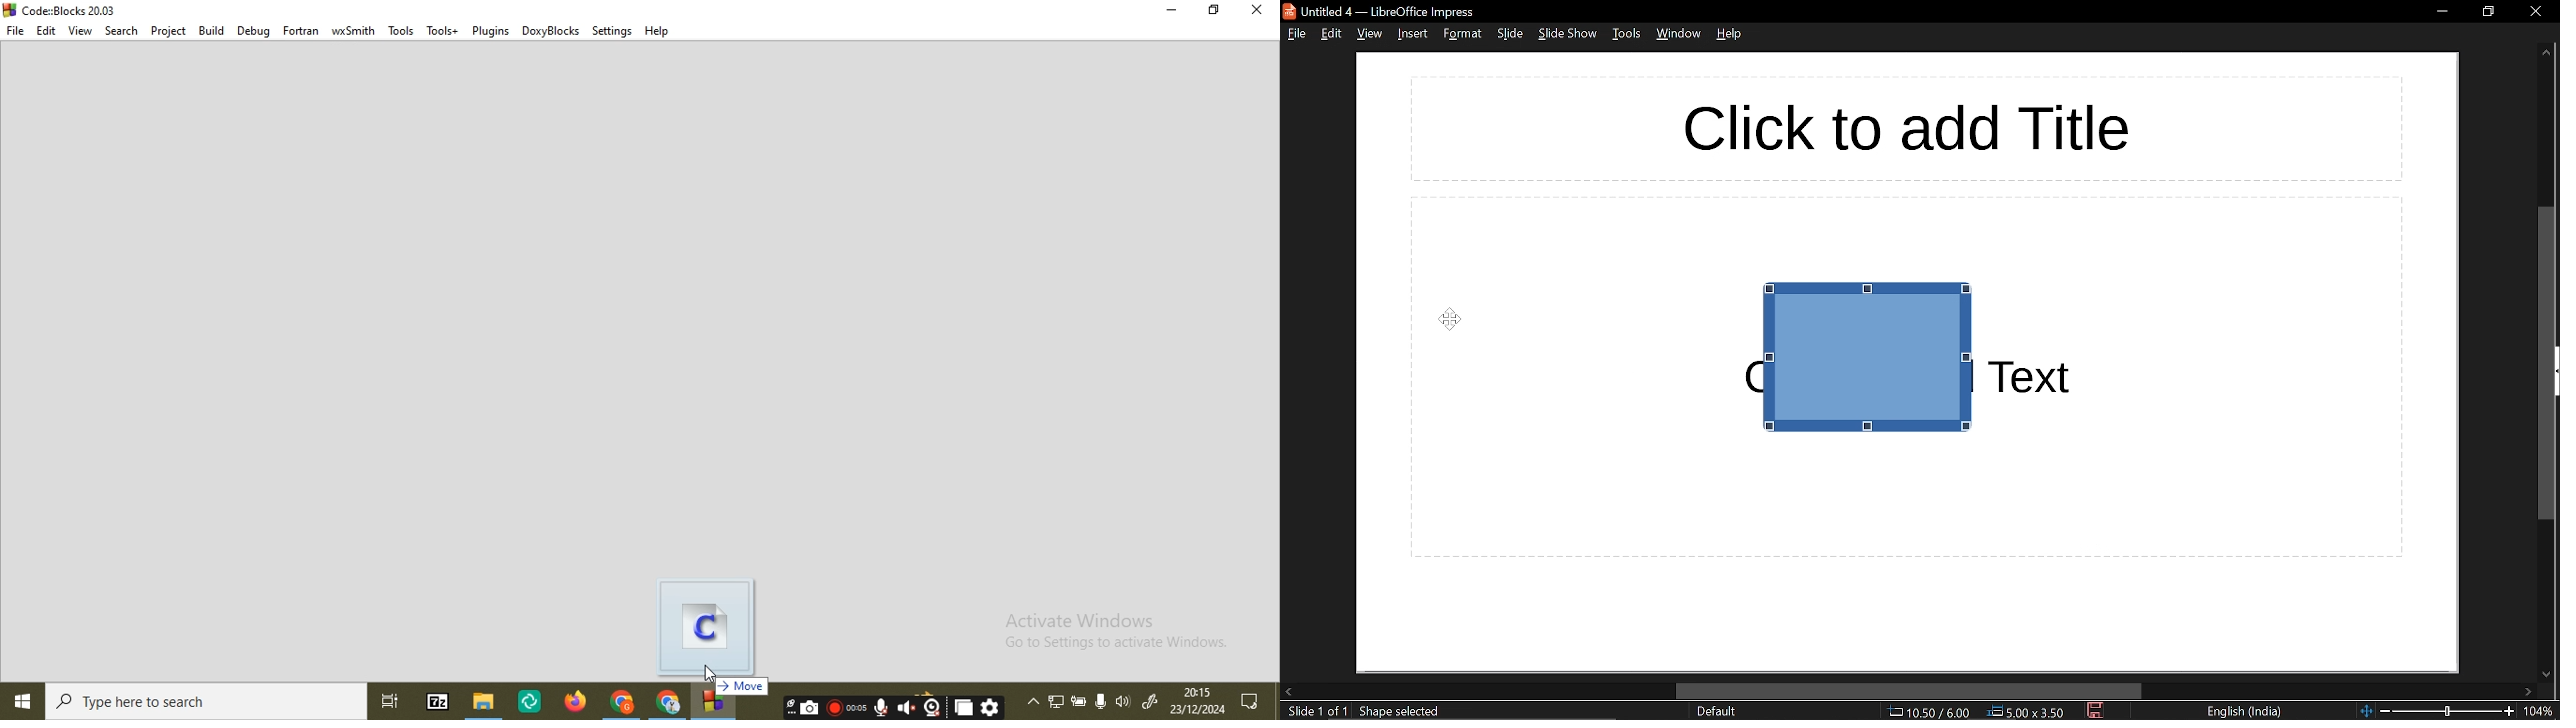  Describe the element at coordinates (2245, 711) in the screenshot. I see `language` at that location.